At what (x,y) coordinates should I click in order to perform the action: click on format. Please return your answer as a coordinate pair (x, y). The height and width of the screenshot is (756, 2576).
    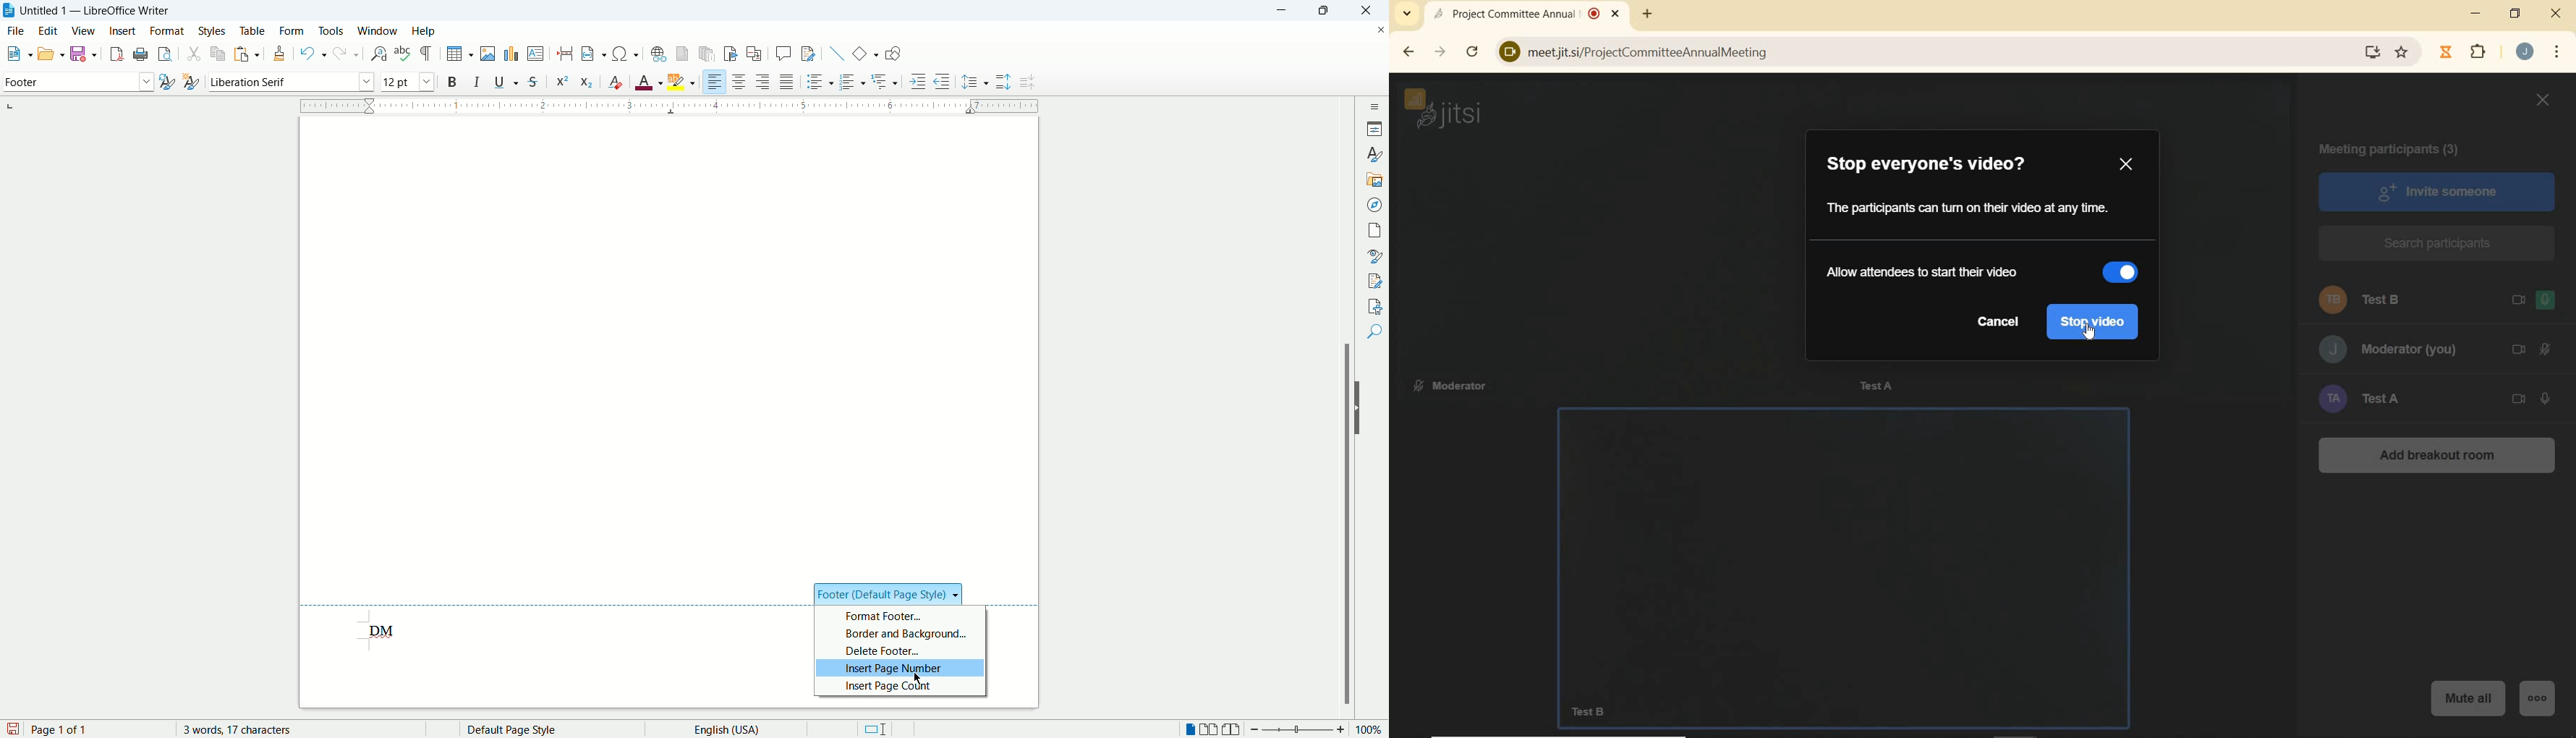
    Looking at the image, I should click on (166, 31).